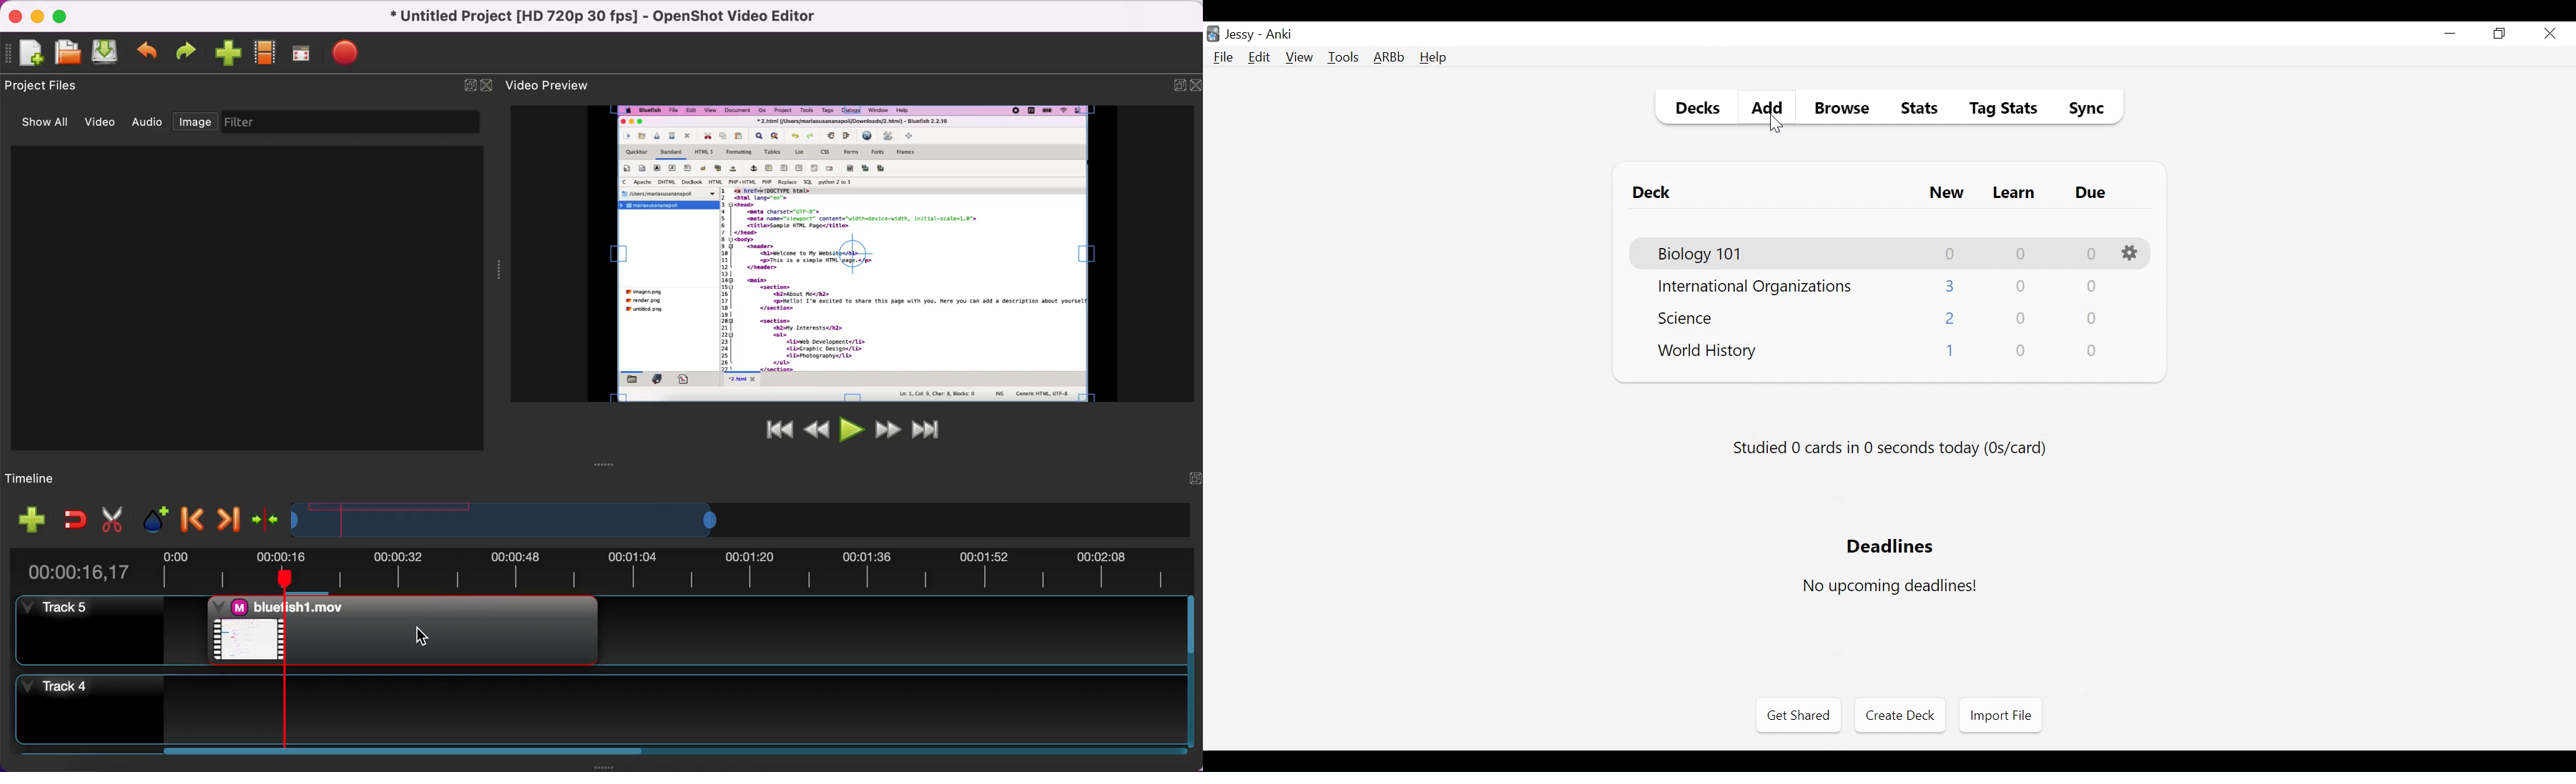 This screenshot has height=784, width=2576. What do you see at coordinates (2550, 34) in the screenshot?
I see `Close` at bounding box center [2550, 34].